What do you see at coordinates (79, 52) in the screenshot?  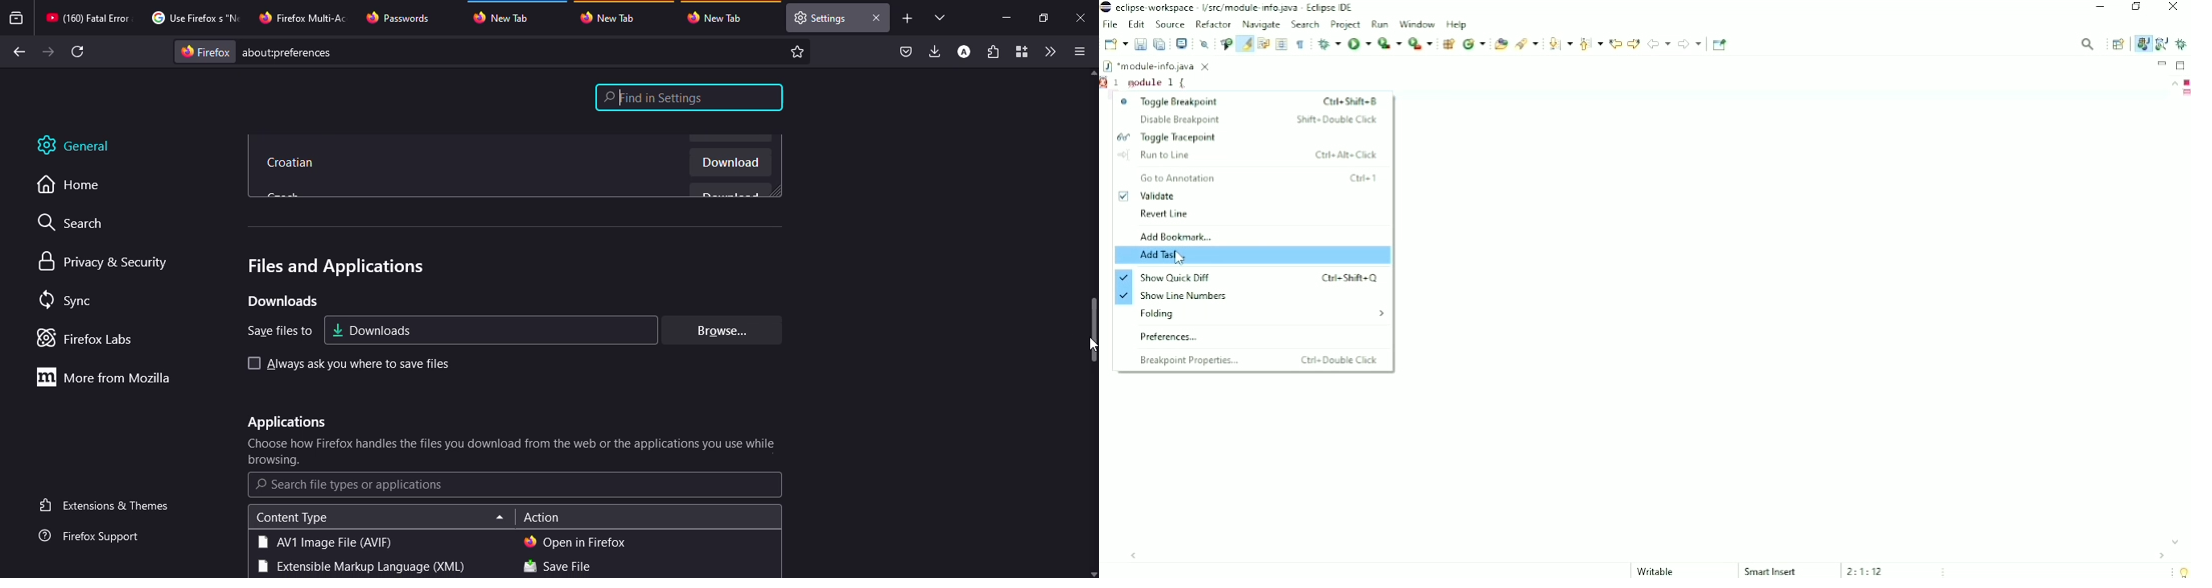 I see `refresh` at bounding box center [79, 52].